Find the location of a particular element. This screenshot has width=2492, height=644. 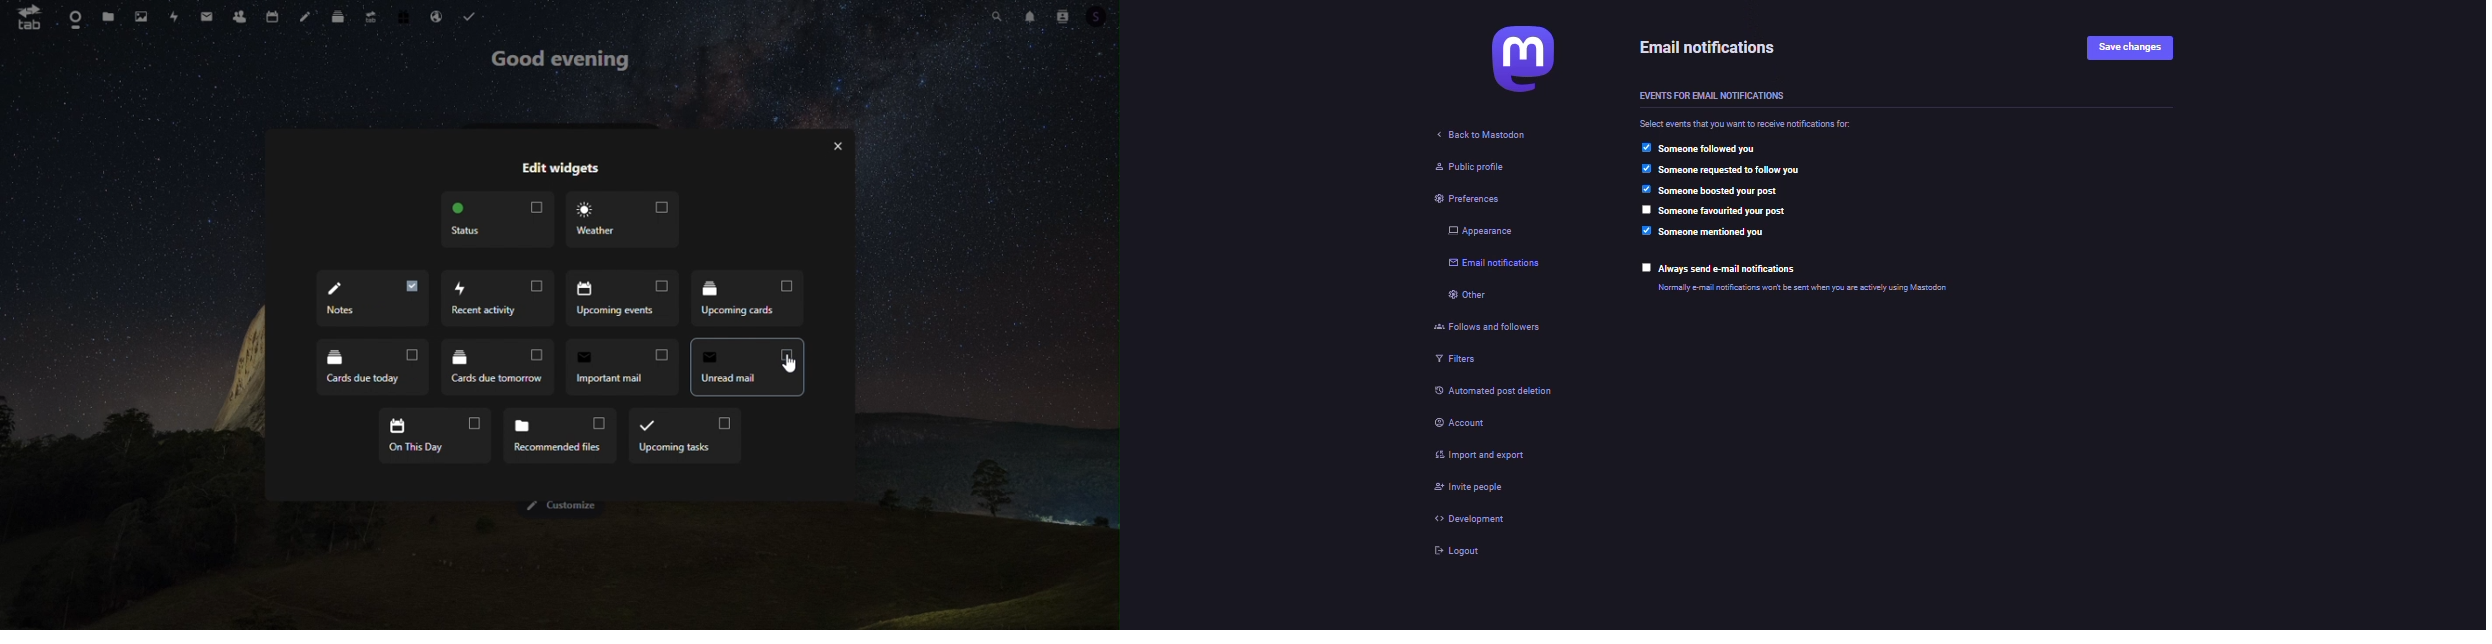

someone followed you is located at coordinates (1718, 150).